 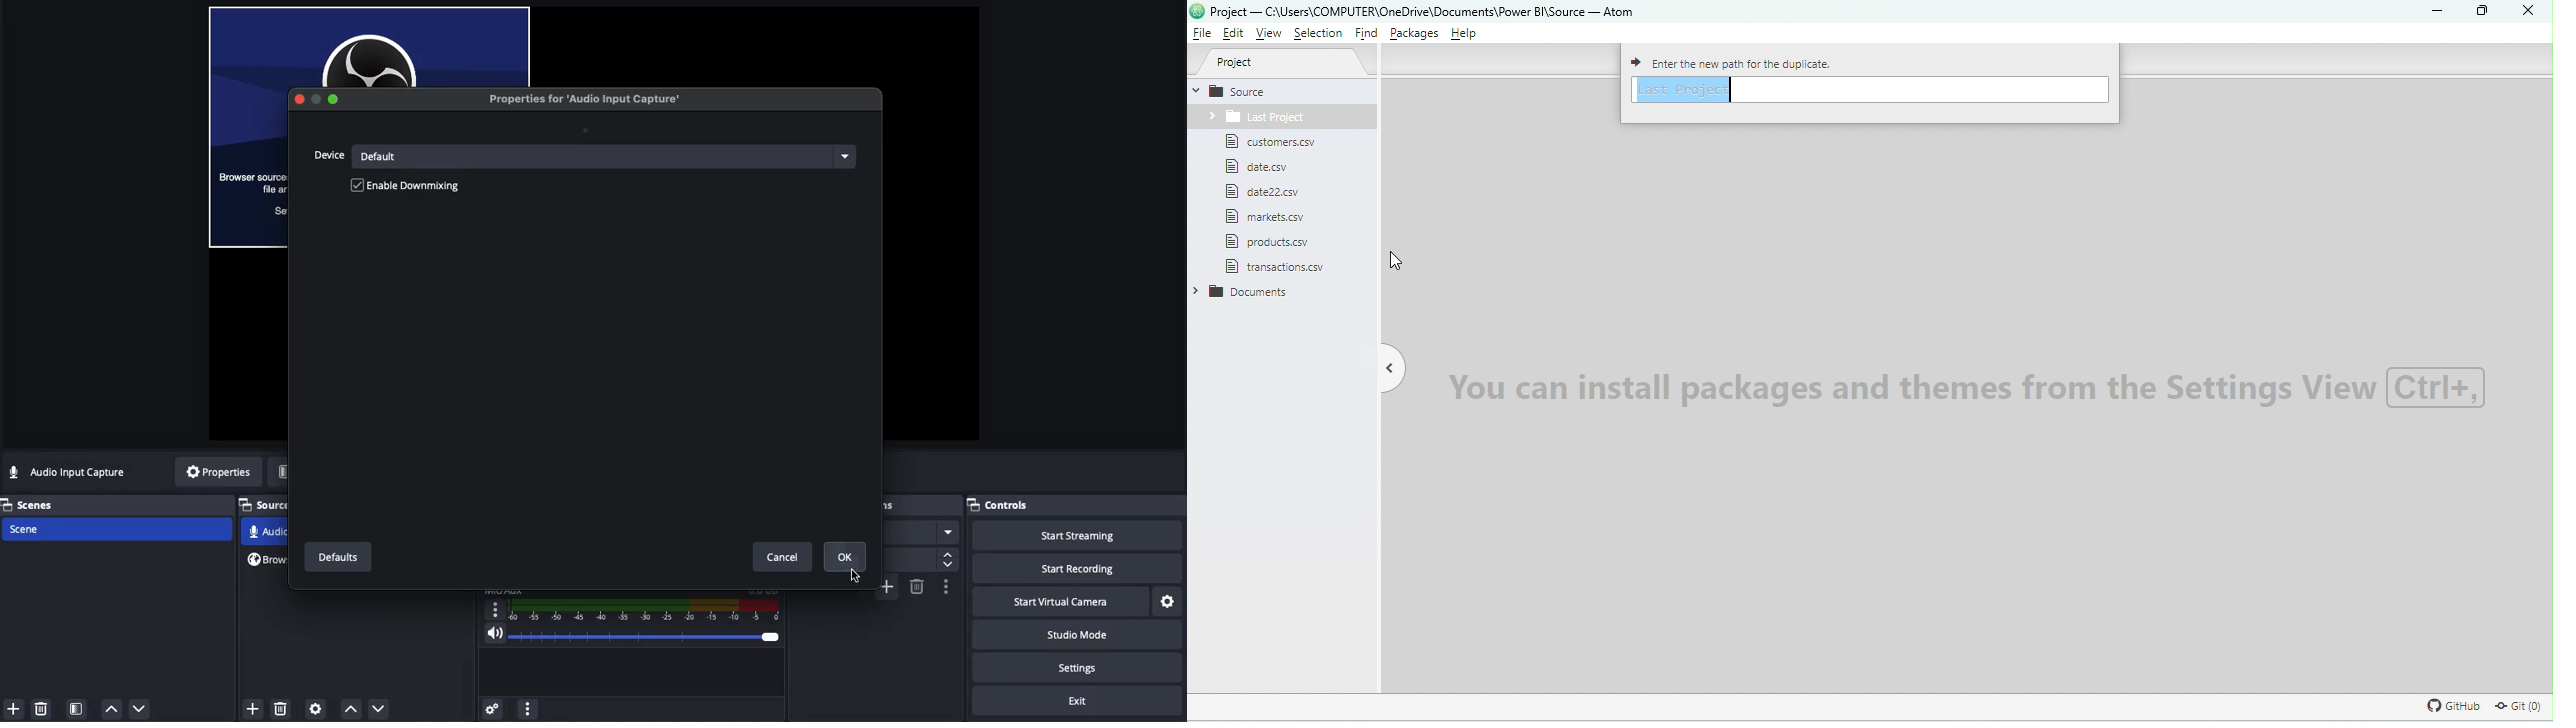 What do you see at coordinates (1253, 295) in the screenshot?
I see `folder` at bounding box center [1253, 295].